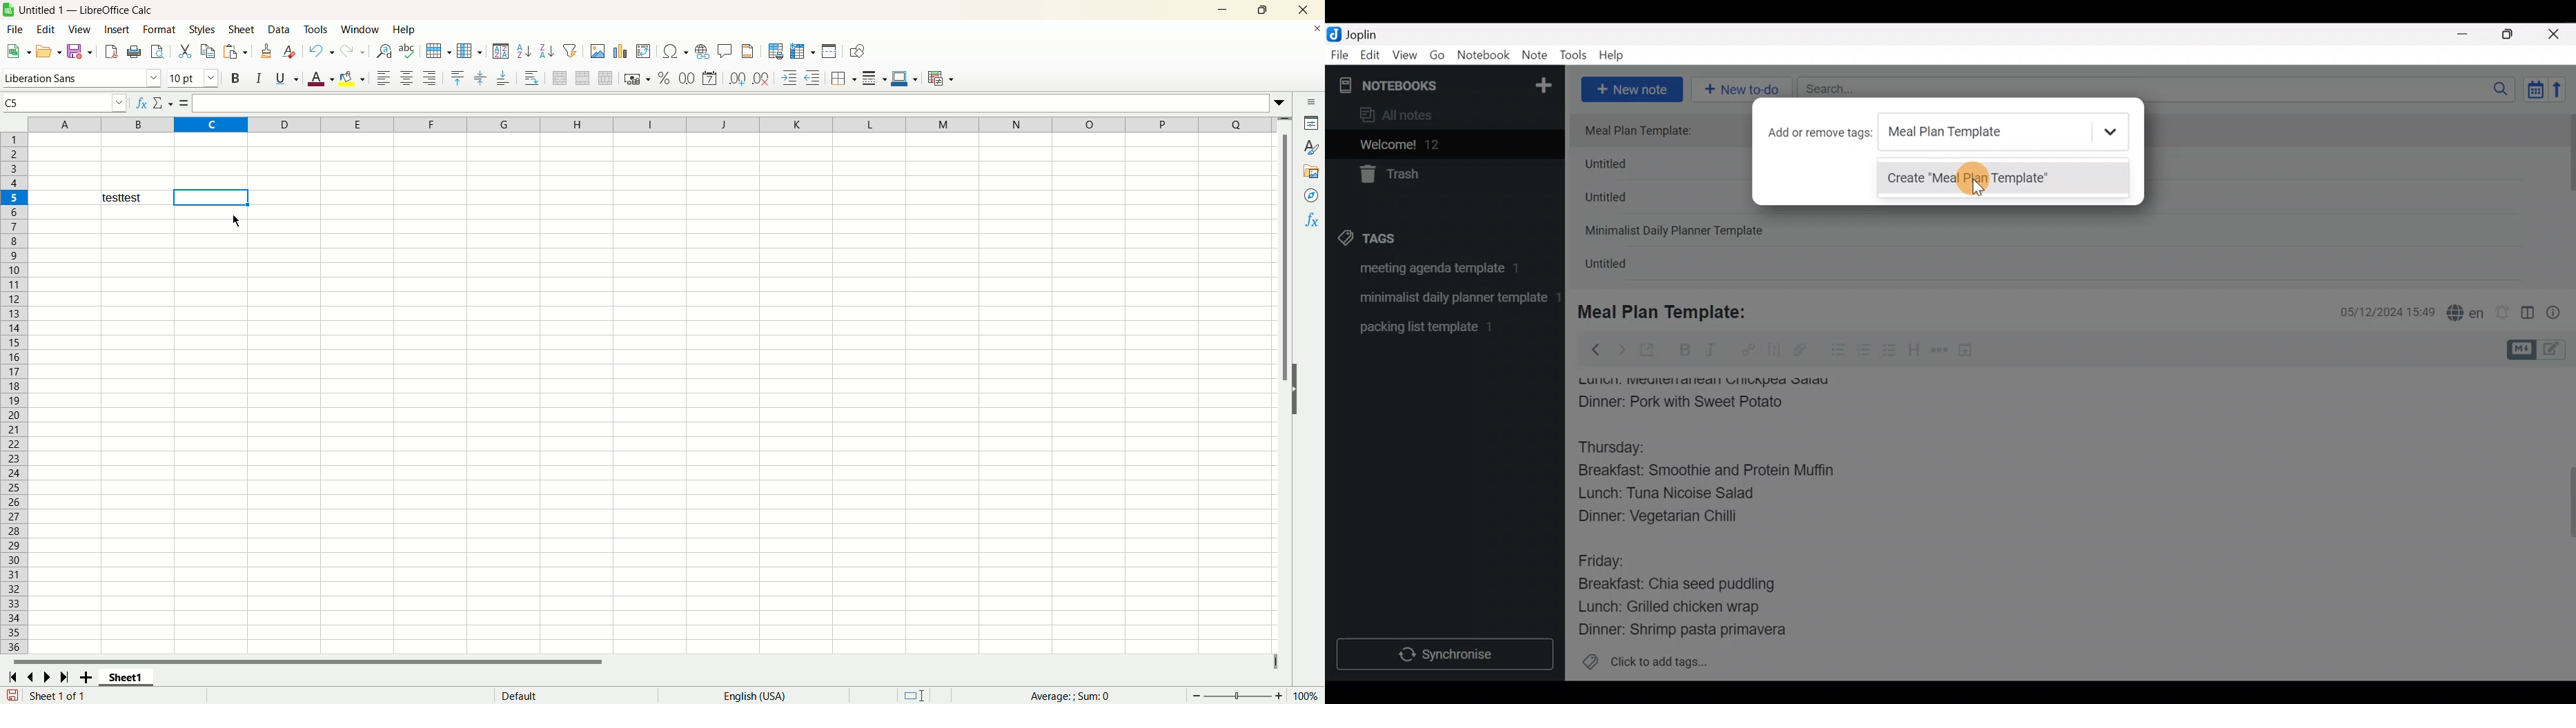 The image size is (2576, 728). I want to click on Dinner: Pork with Sweet Potato, so click(1698, 402).